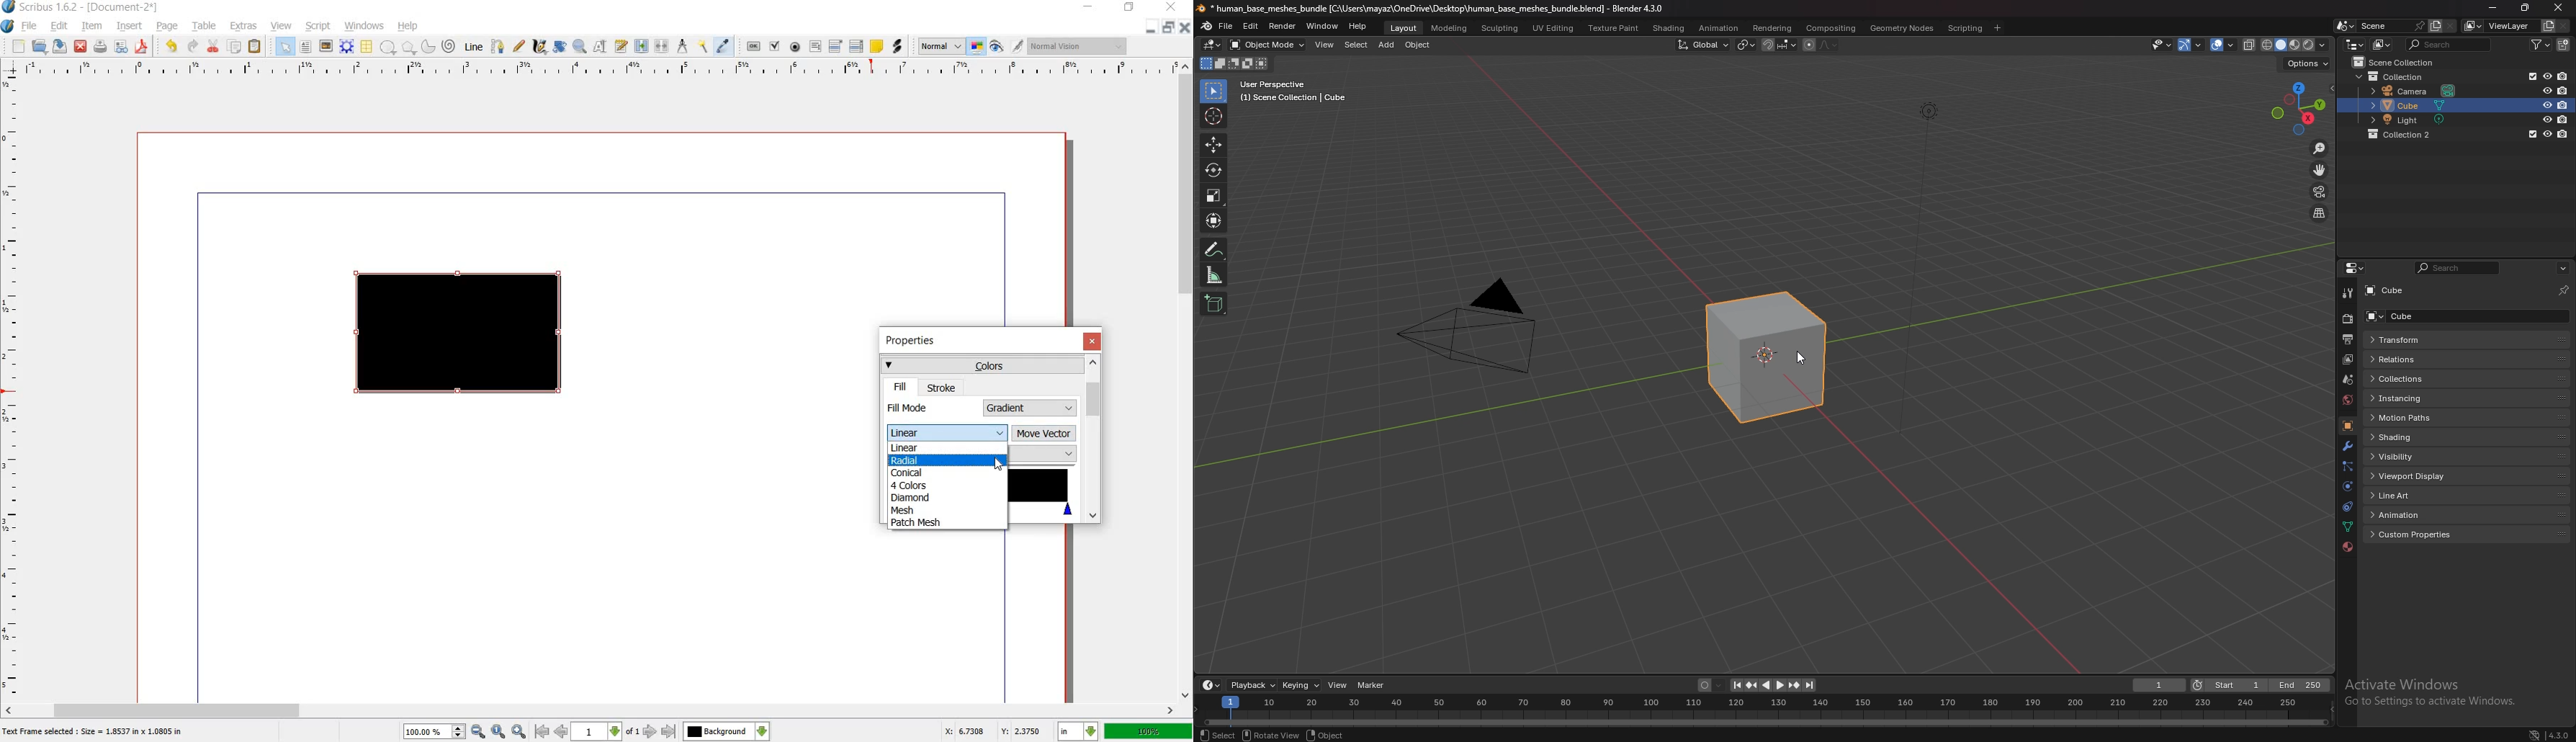 The width and height of the screenshot is (2576, 756). Describe the element at coordinates (1213, 44) in the screenshot. I see `editor type` at that location.